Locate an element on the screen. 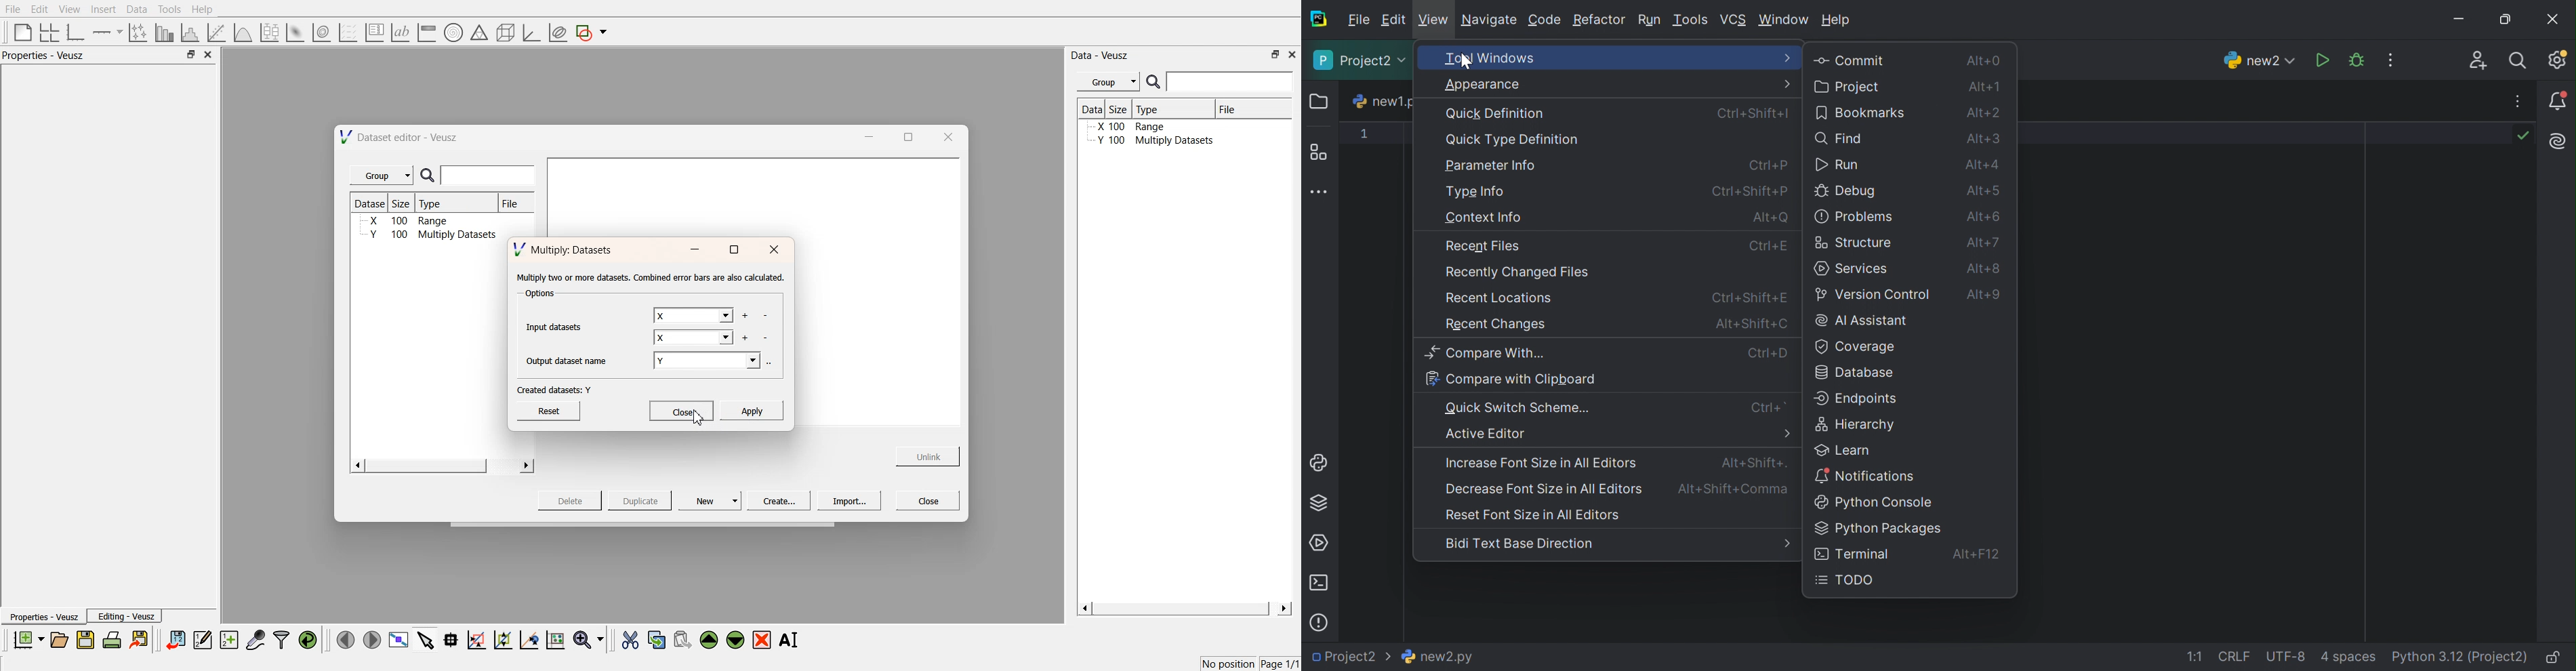  Group | is located at coordinates (384, 176).